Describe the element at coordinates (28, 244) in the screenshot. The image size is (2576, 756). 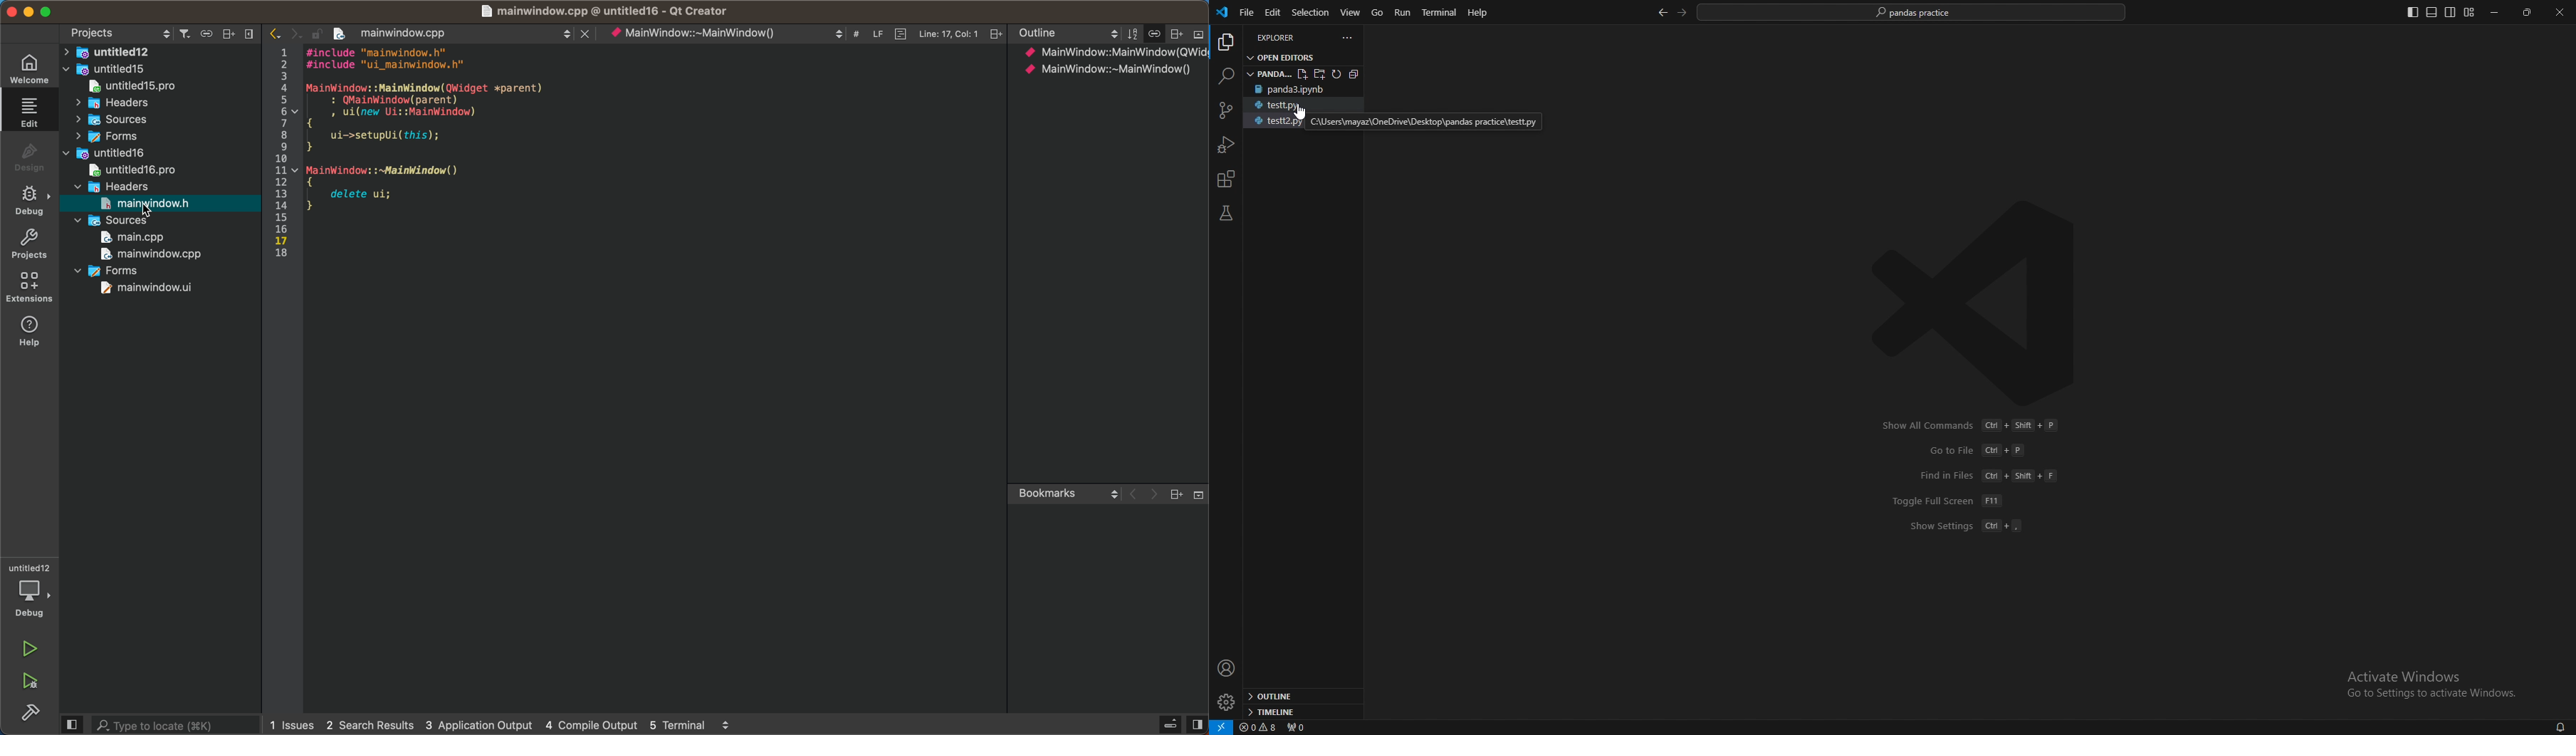
I see `projects` at that location.